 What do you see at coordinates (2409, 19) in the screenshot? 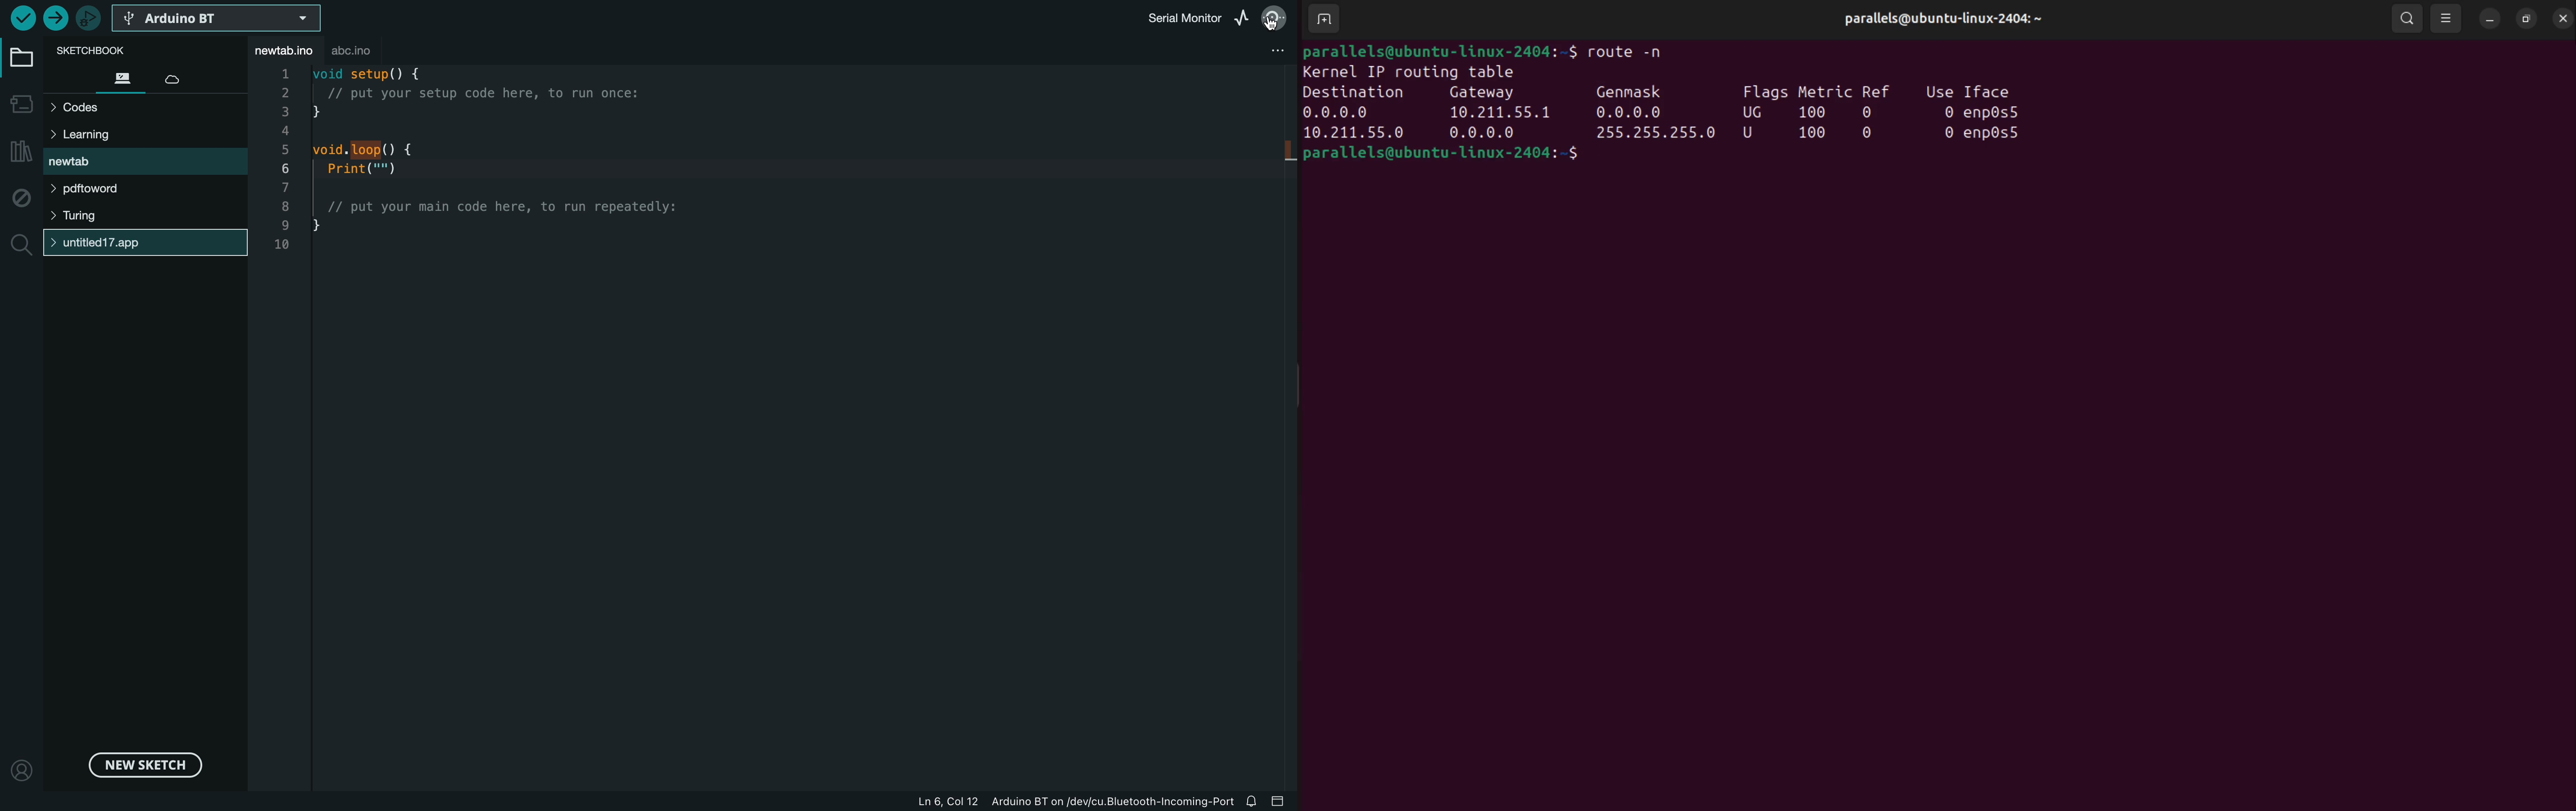
I see `search` at bounding box center [2409, 19].